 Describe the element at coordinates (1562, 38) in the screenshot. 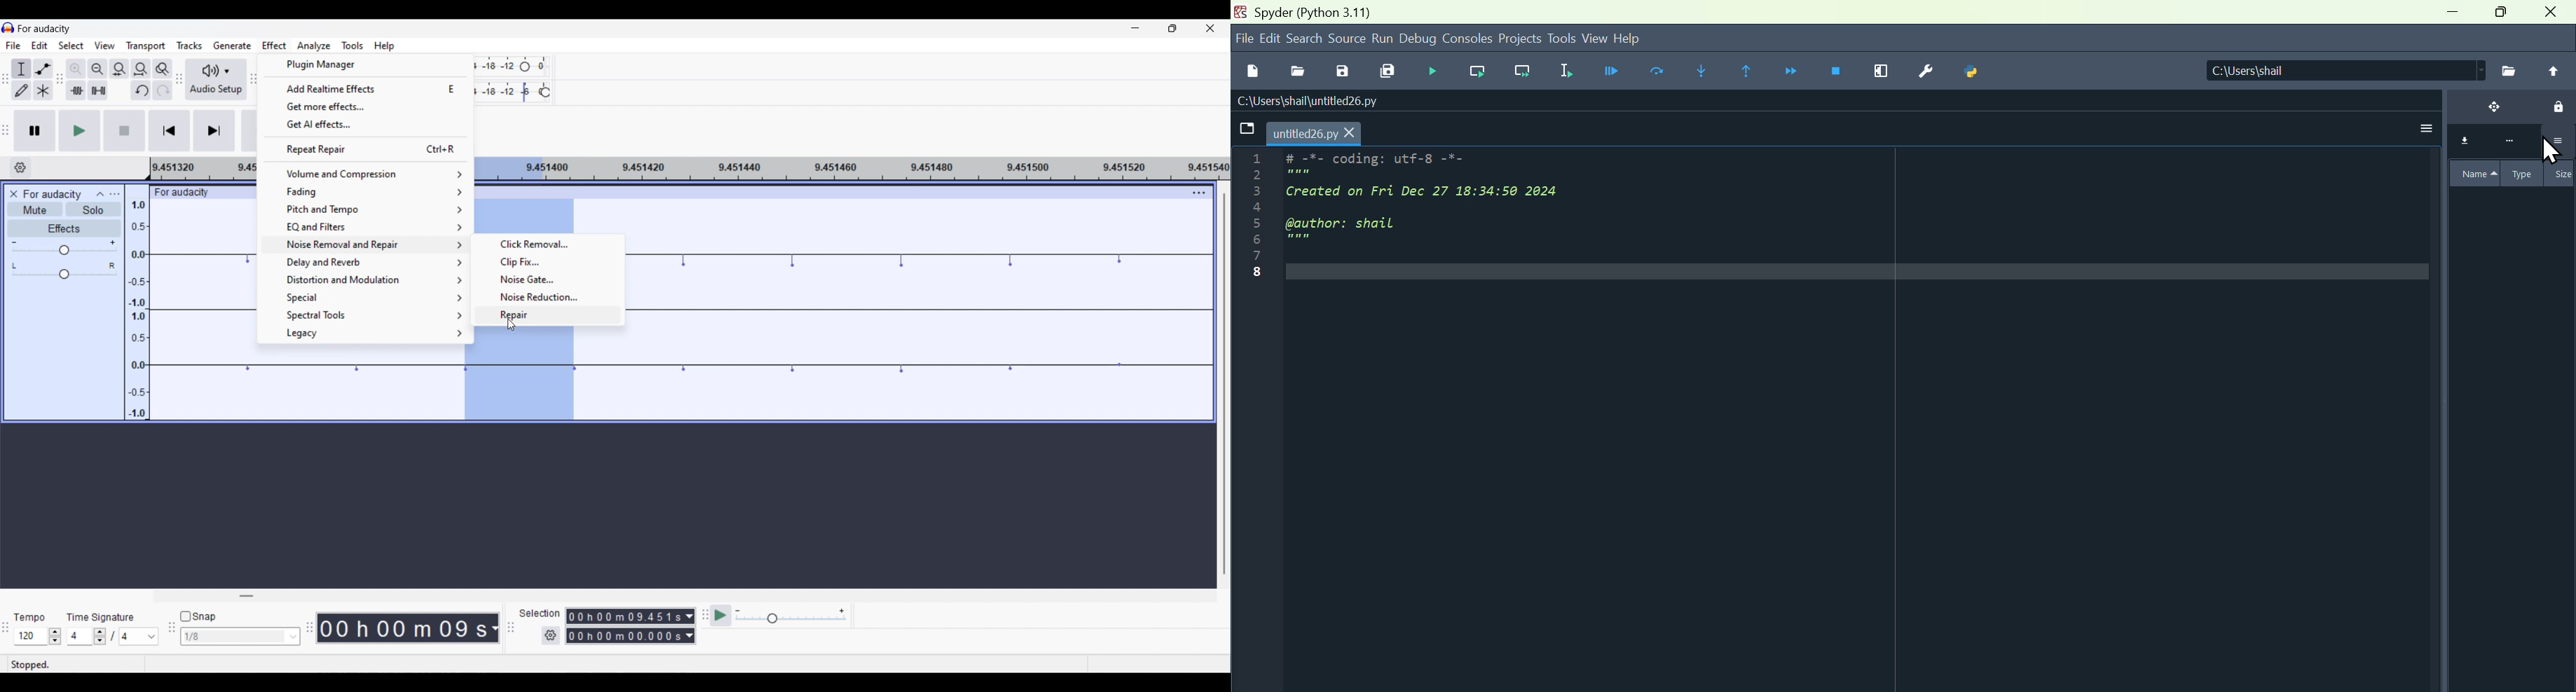

I see `tools` at that location.